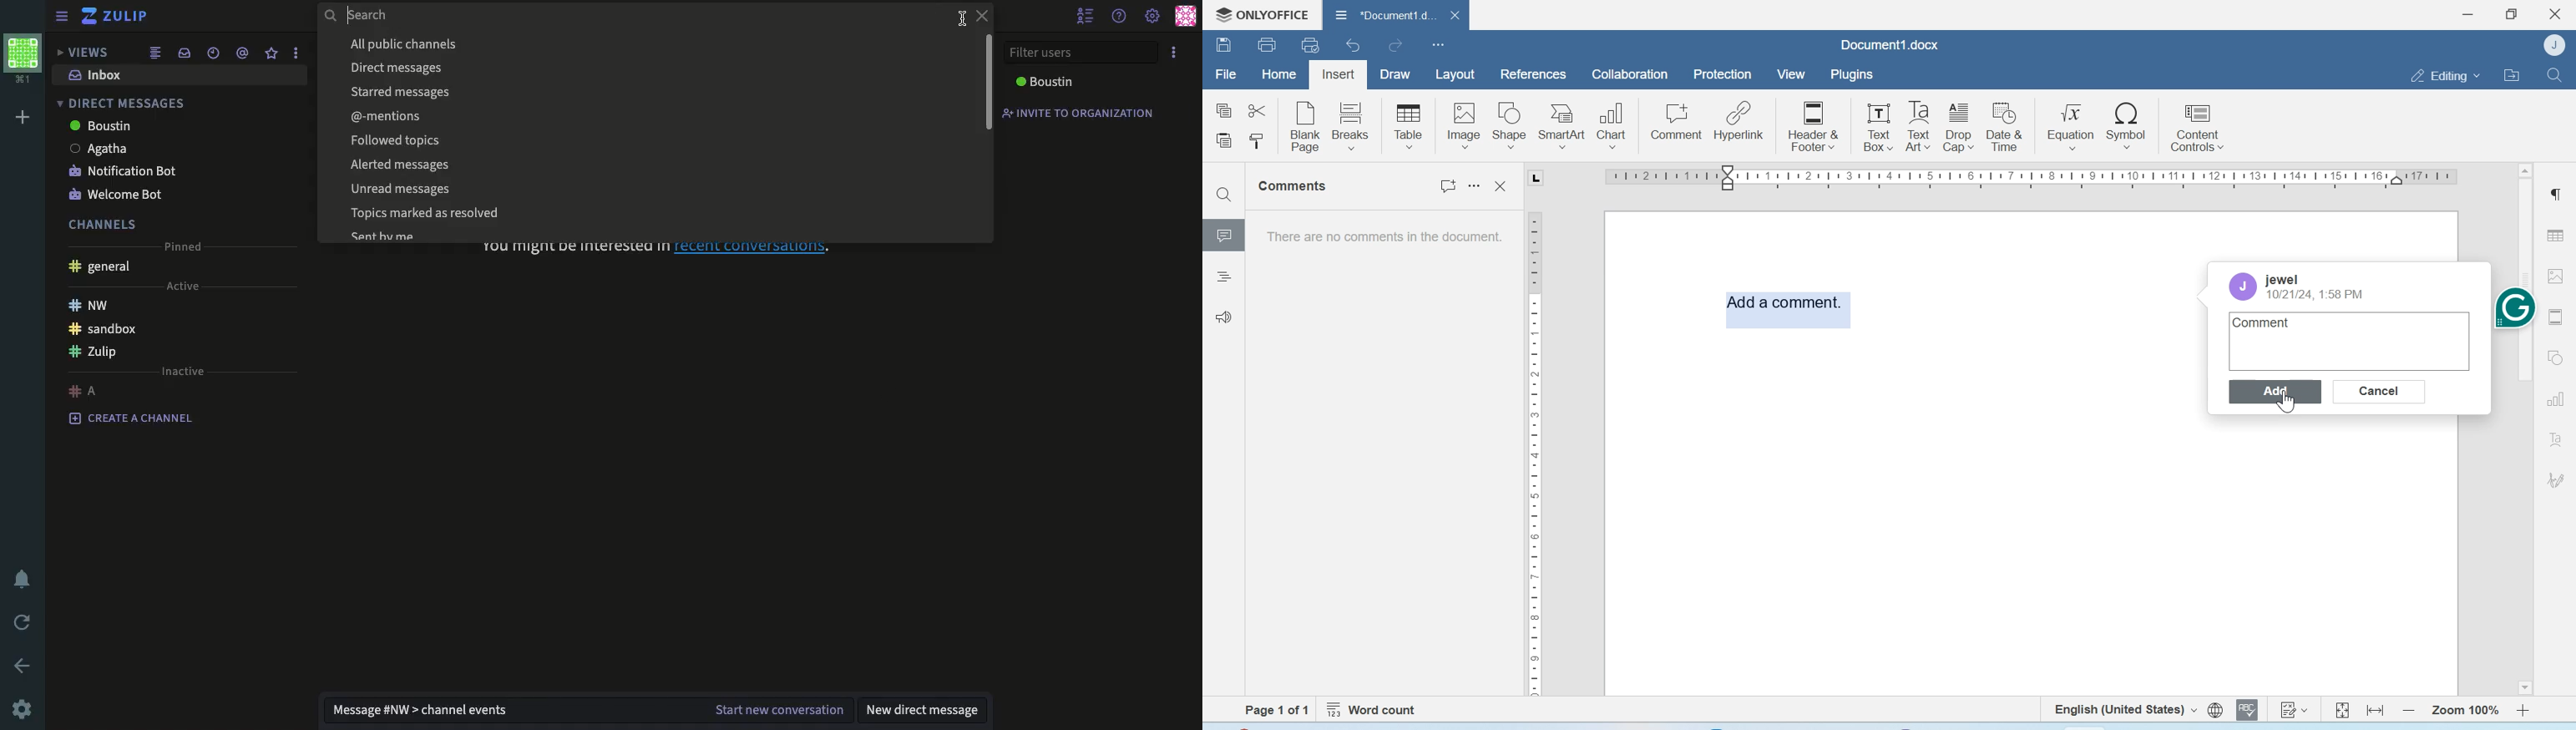 The height and width of the screenshot is (756, 2576). Describe the element at coordinates (397, 165) in the screenshot. I see `Alerted messages` at that location.